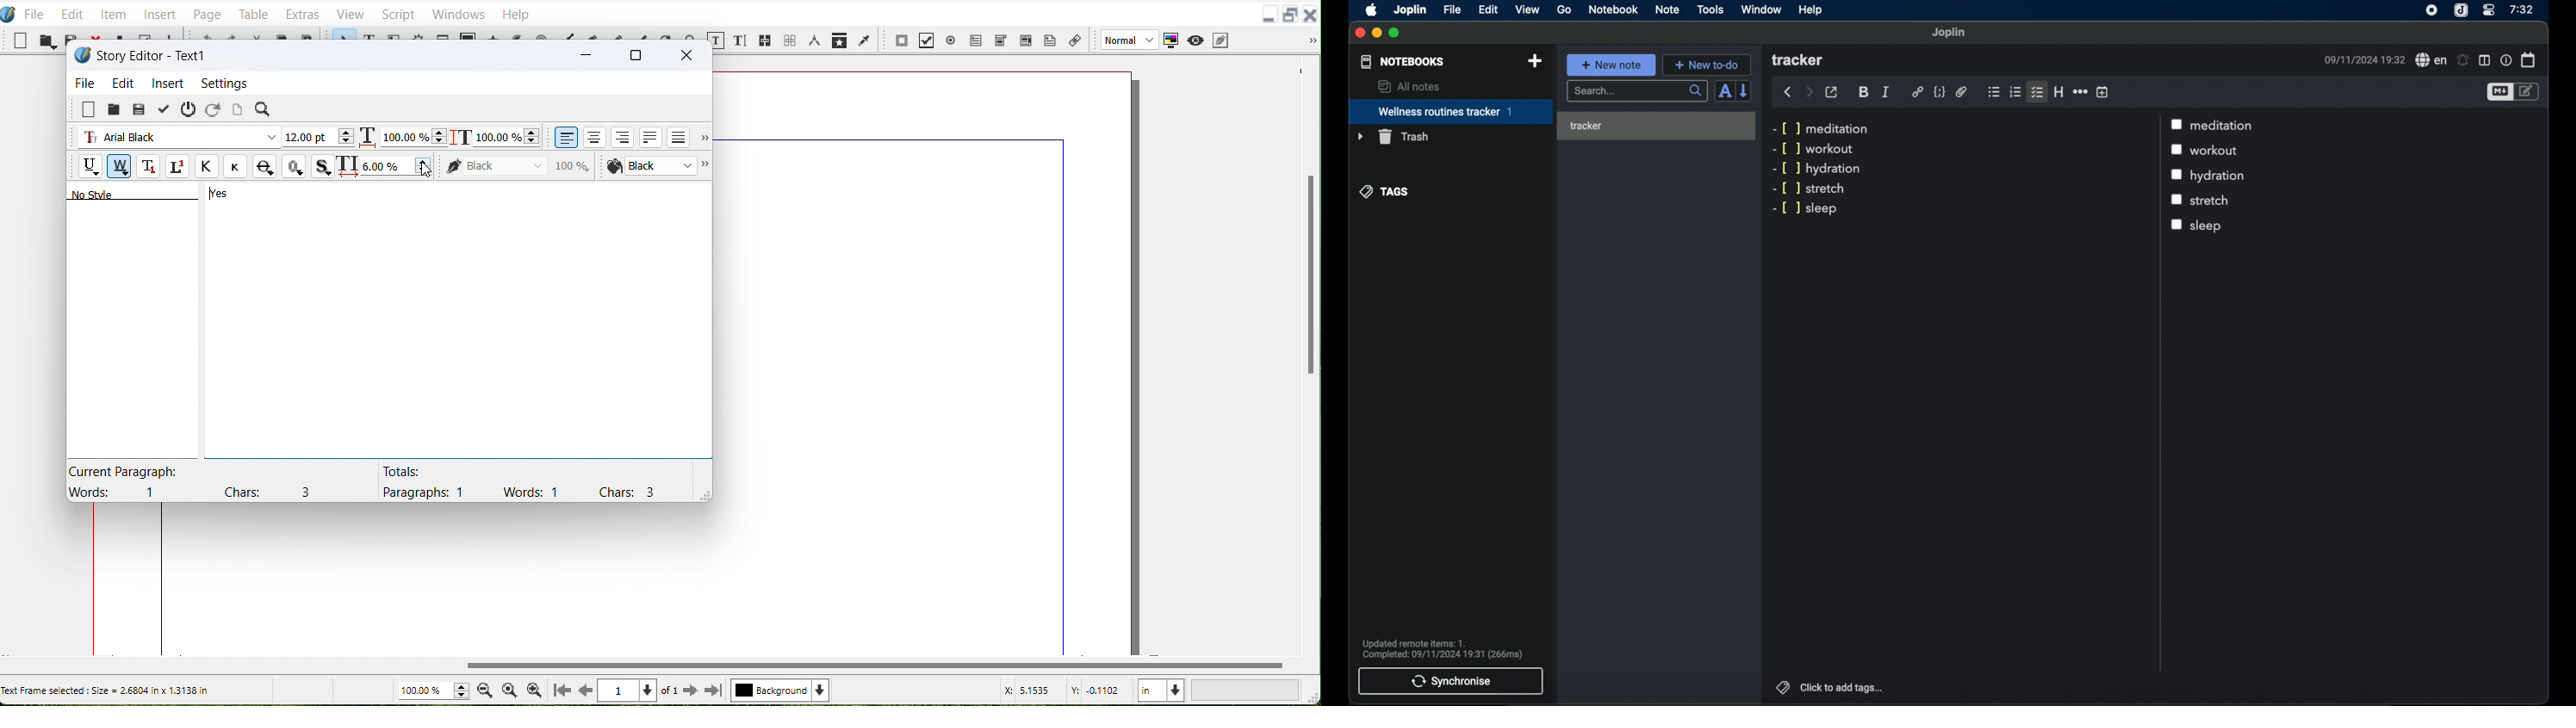 The width and height of the screenshot is (2576, 728). What do you see at coordinates (264, 108) in the screenshot?
I see `Search/Replace` at bounding box center [264, 108].